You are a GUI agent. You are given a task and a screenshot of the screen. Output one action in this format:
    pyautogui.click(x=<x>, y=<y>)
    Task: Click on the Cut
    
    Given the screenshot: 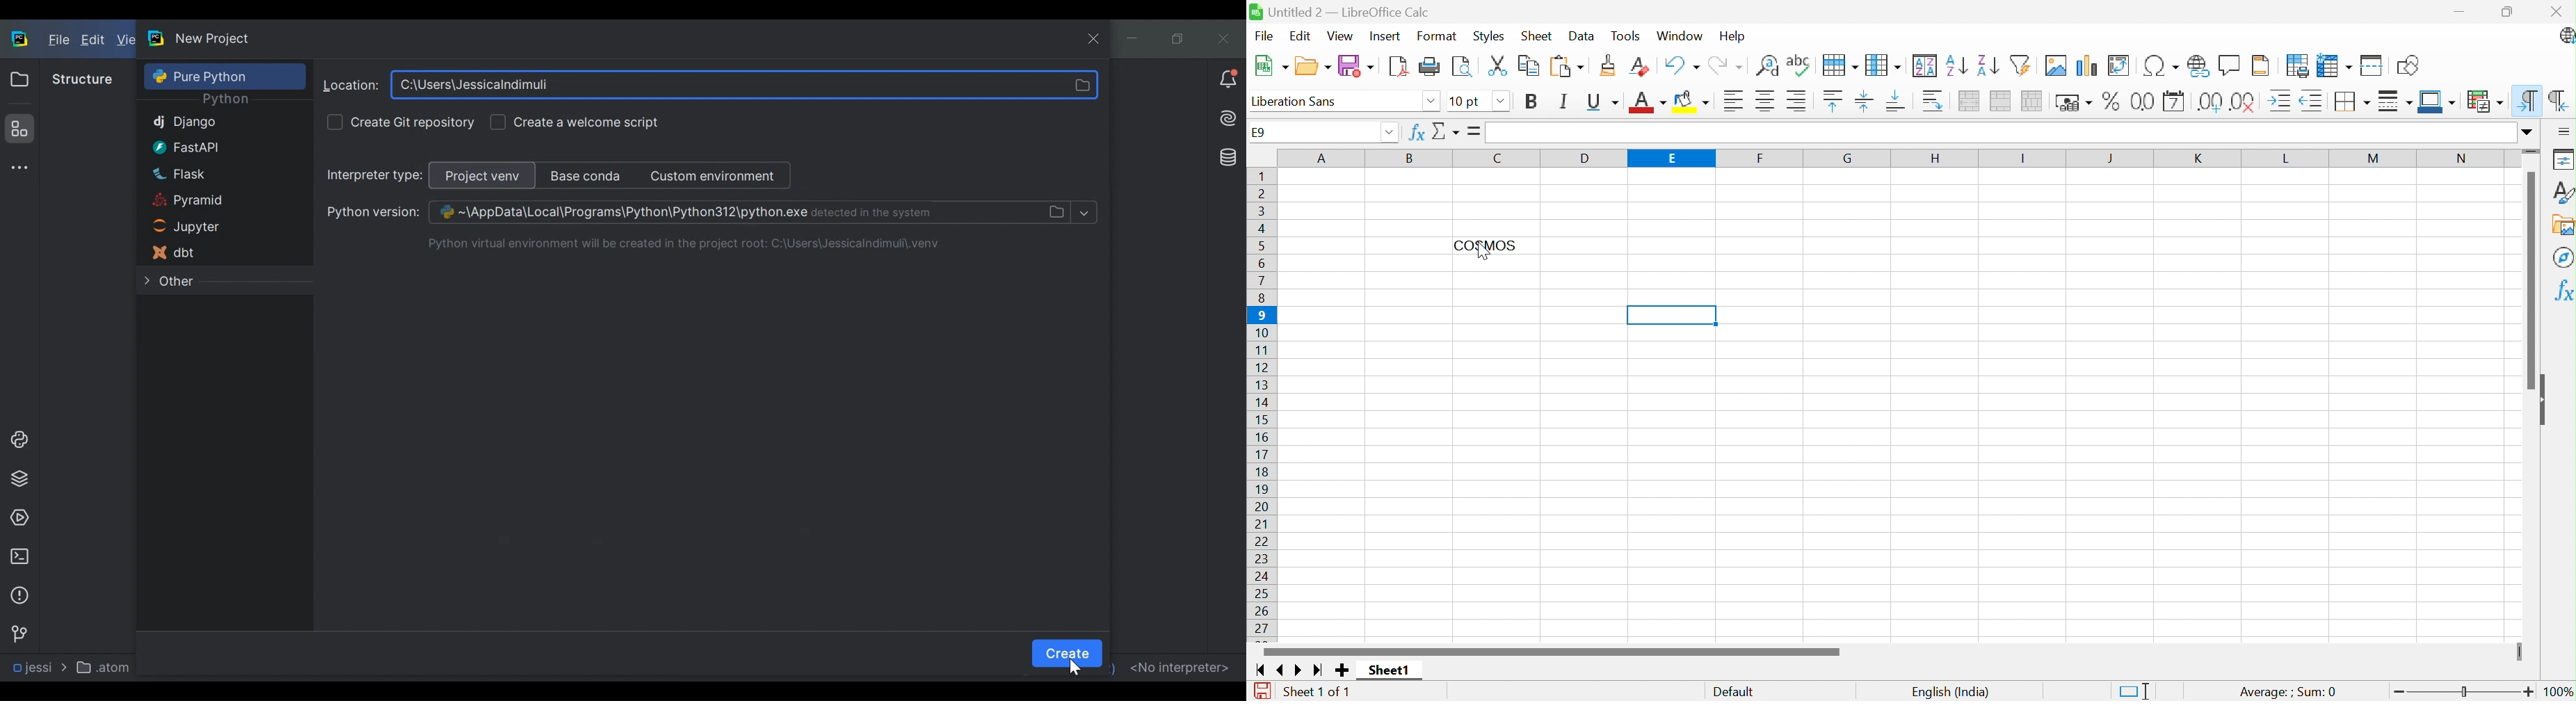 What is the action you would take?
    pyautogui.click(x=1497, y=65)
    